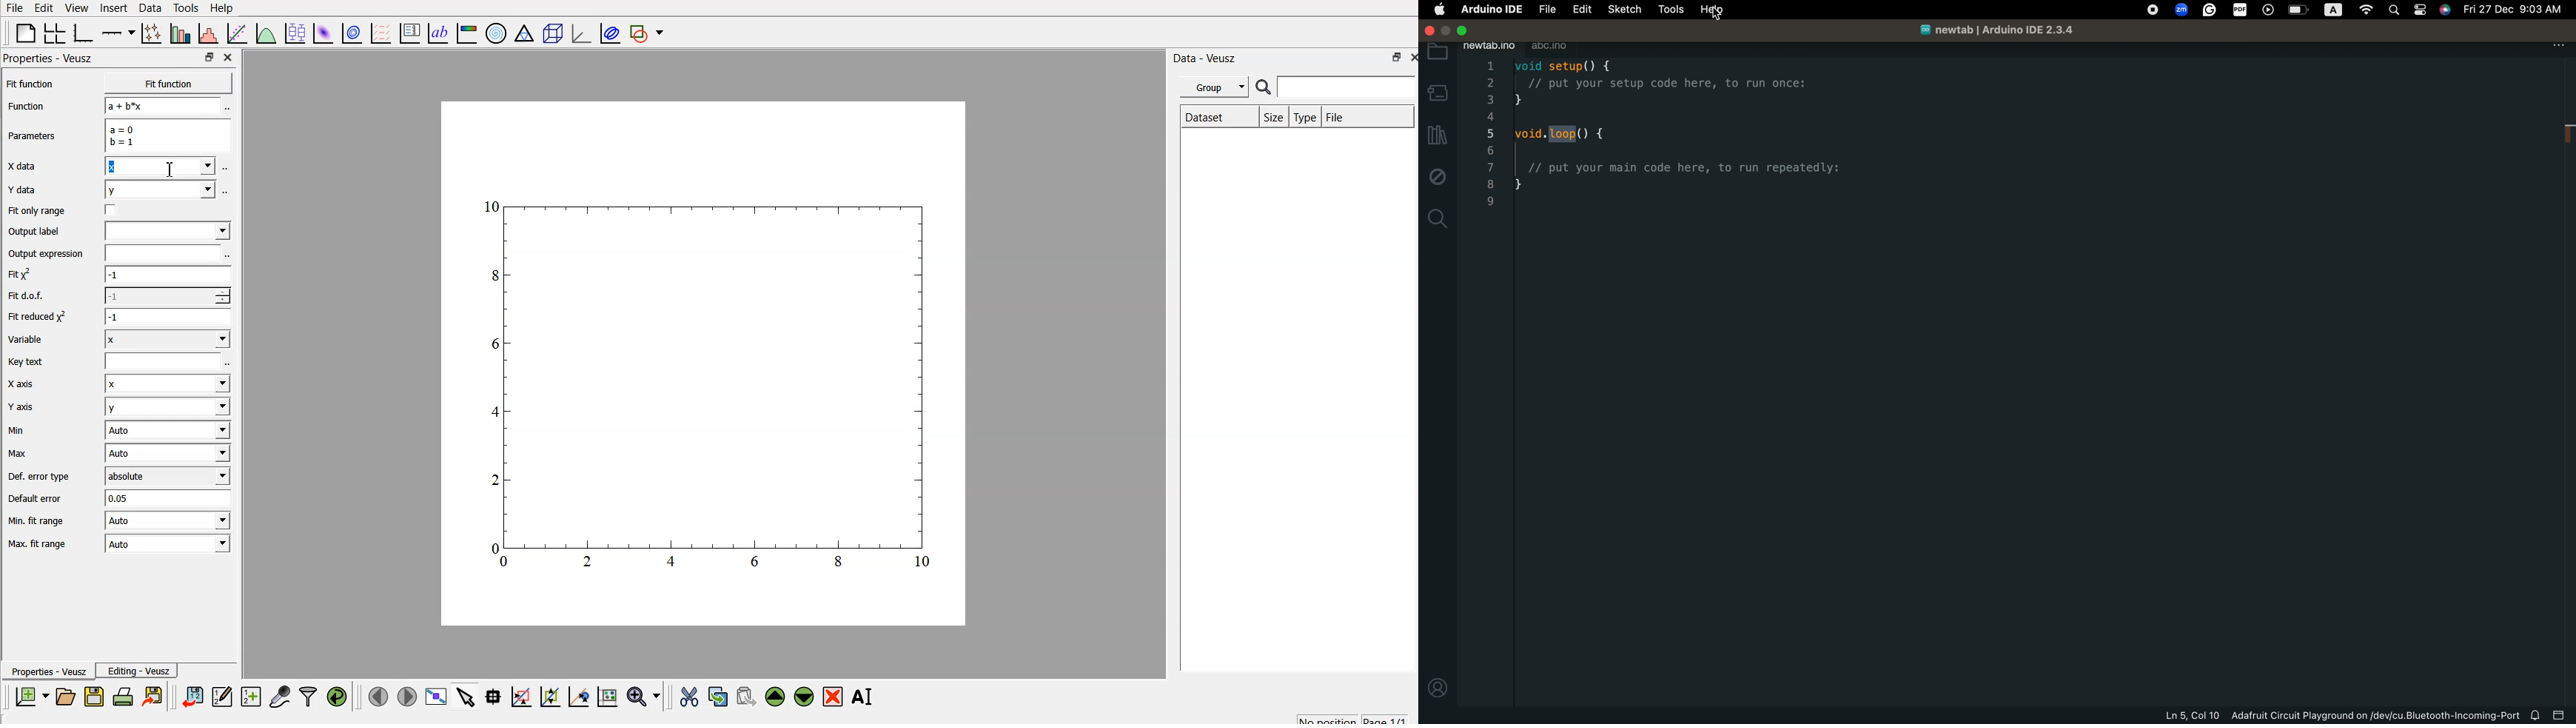 Image resolution: width=2576 pixels, height=728 pixels. I want to click on type, so click(1305, 117).